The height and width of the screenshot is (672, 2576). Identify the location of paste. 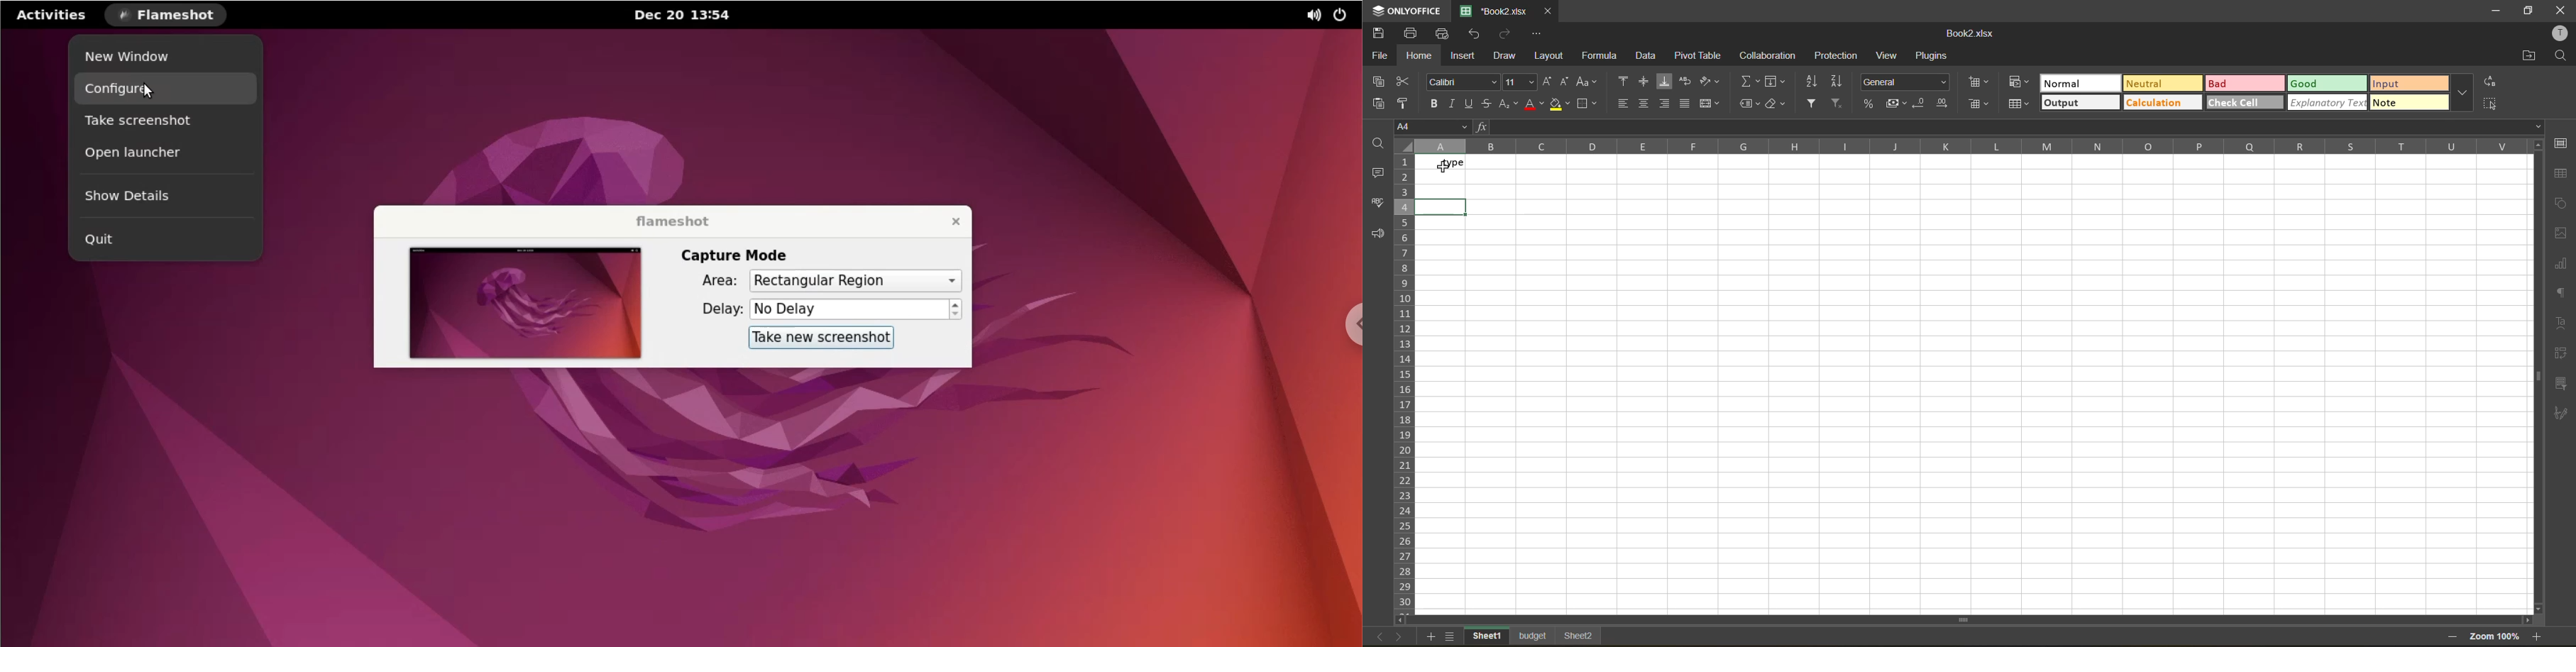
(1376, 104).